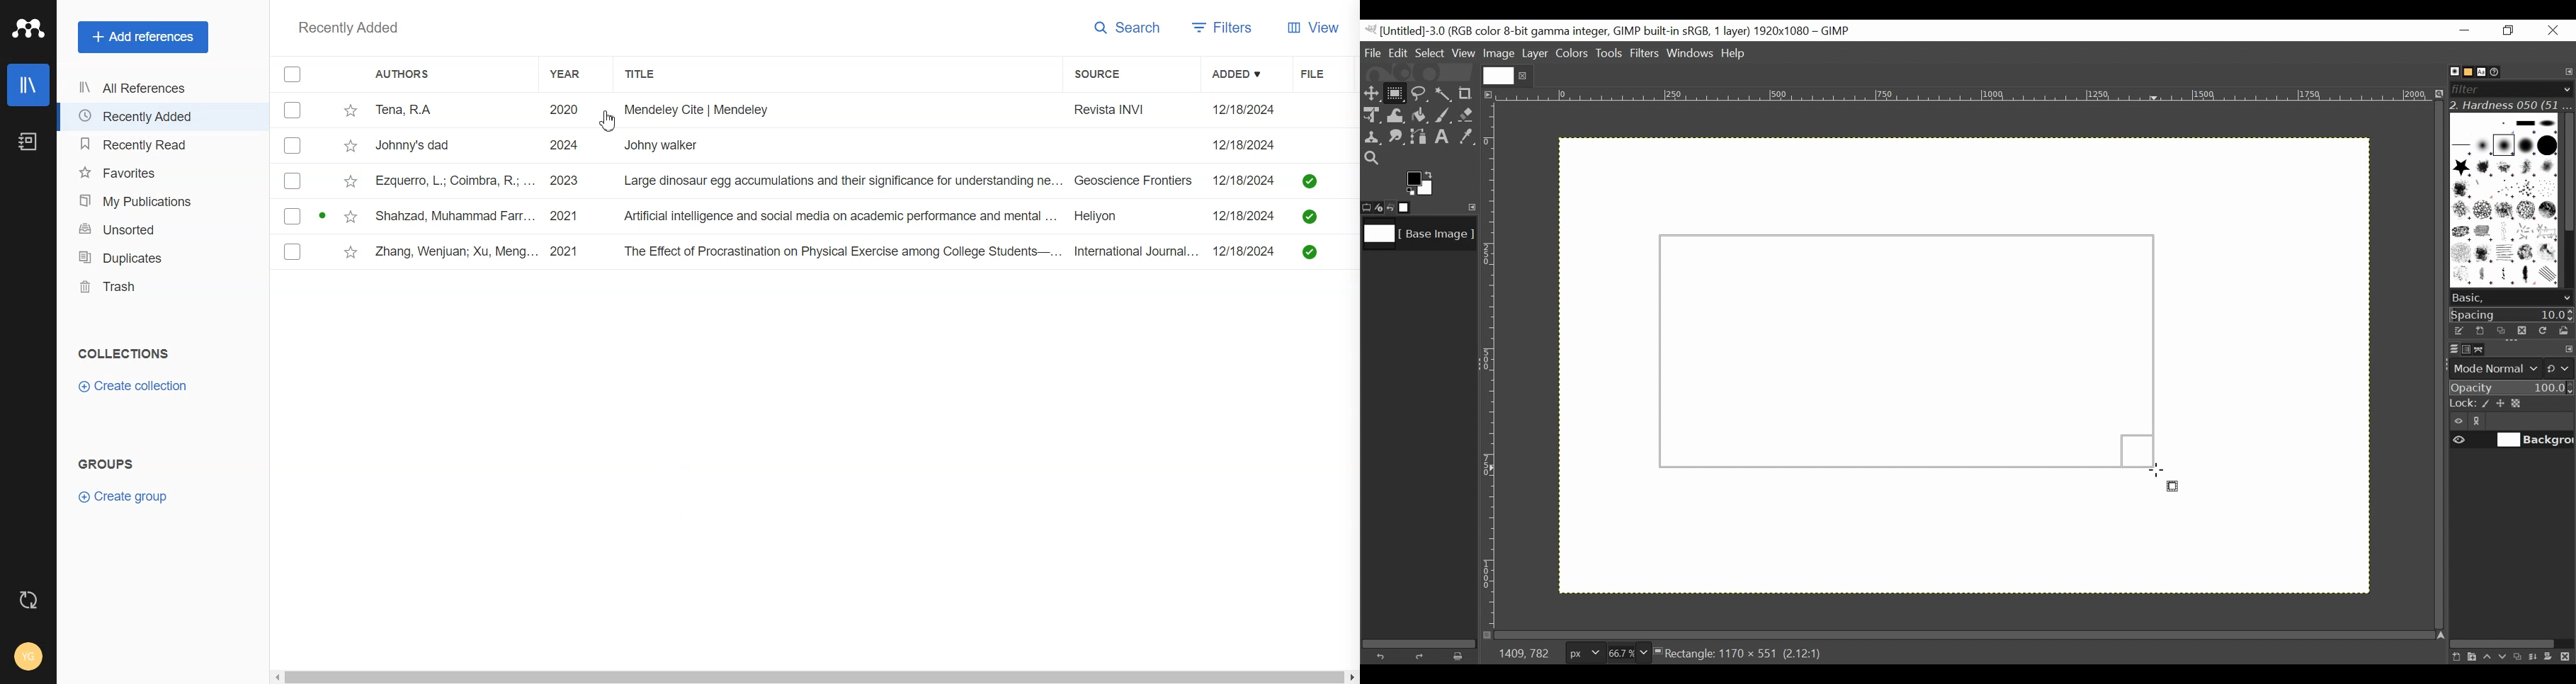 The width and height of the screenshot is (2576, 700). Describe the element at coordinates (1422, 182) in the screenshot. I see `Active background color` at that location.